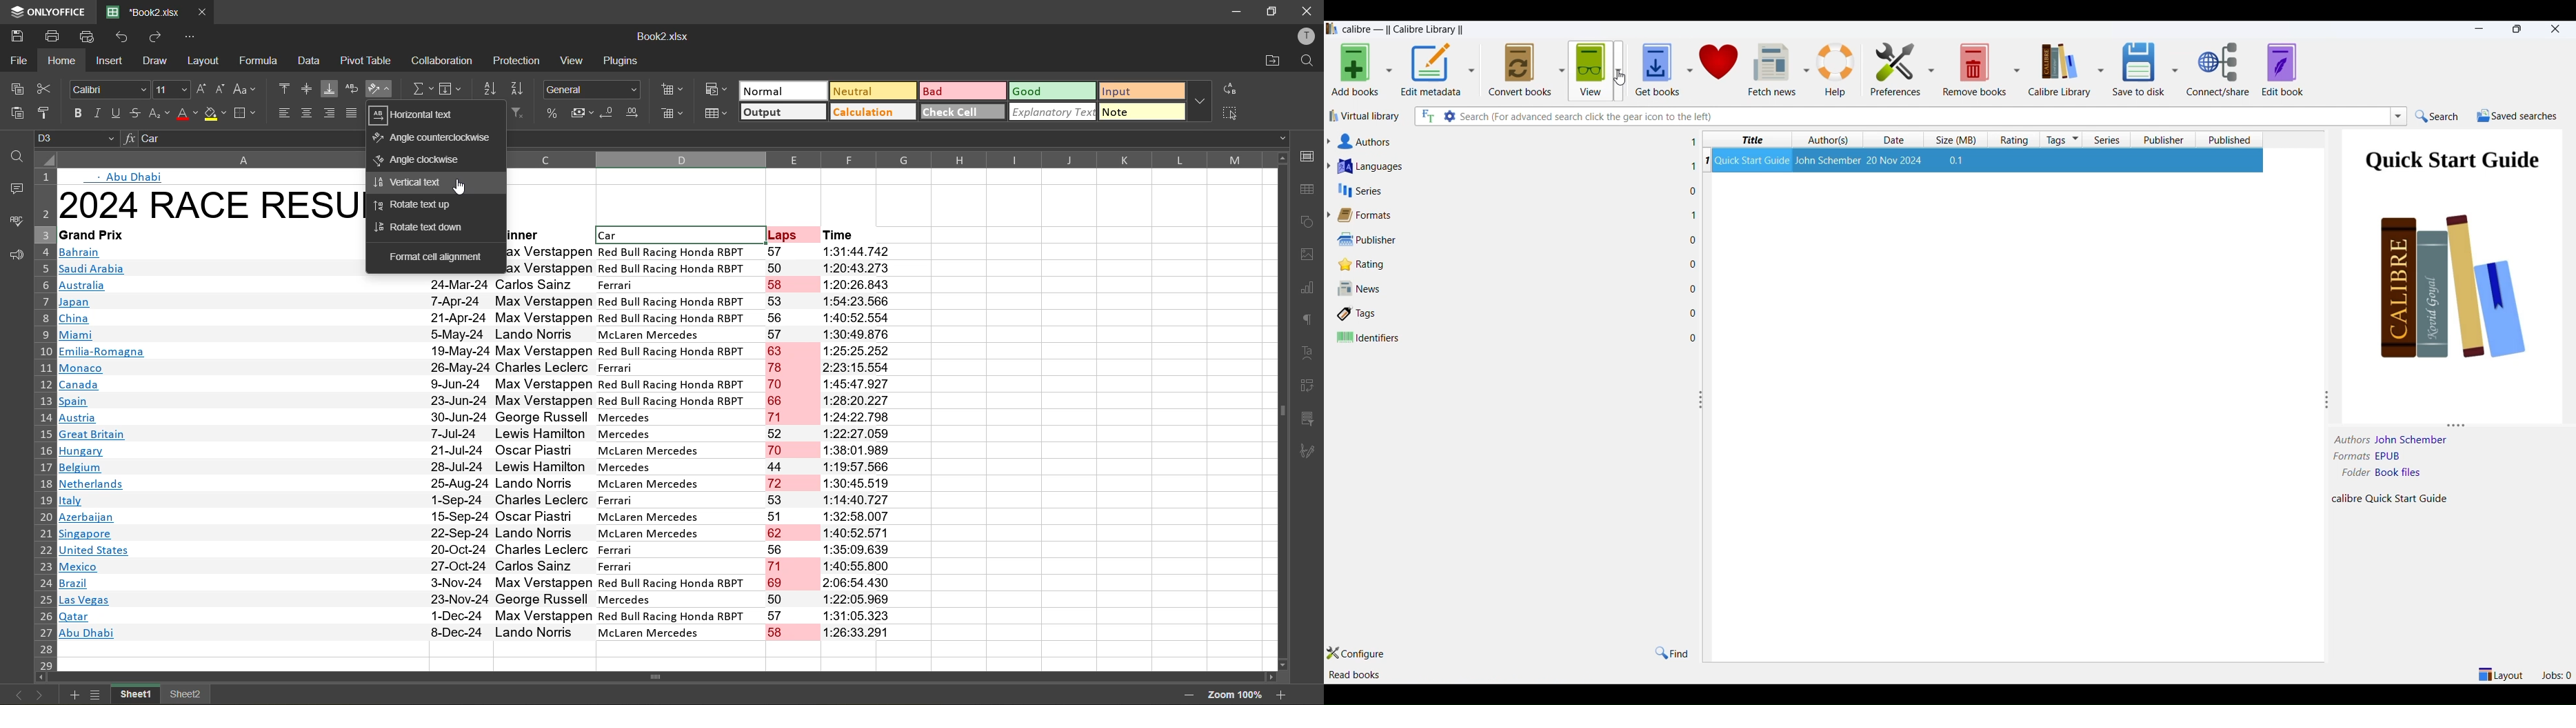 The image size is (2576, 728). I want to click on calibre Quick Start Guide, so click(2403, 498).